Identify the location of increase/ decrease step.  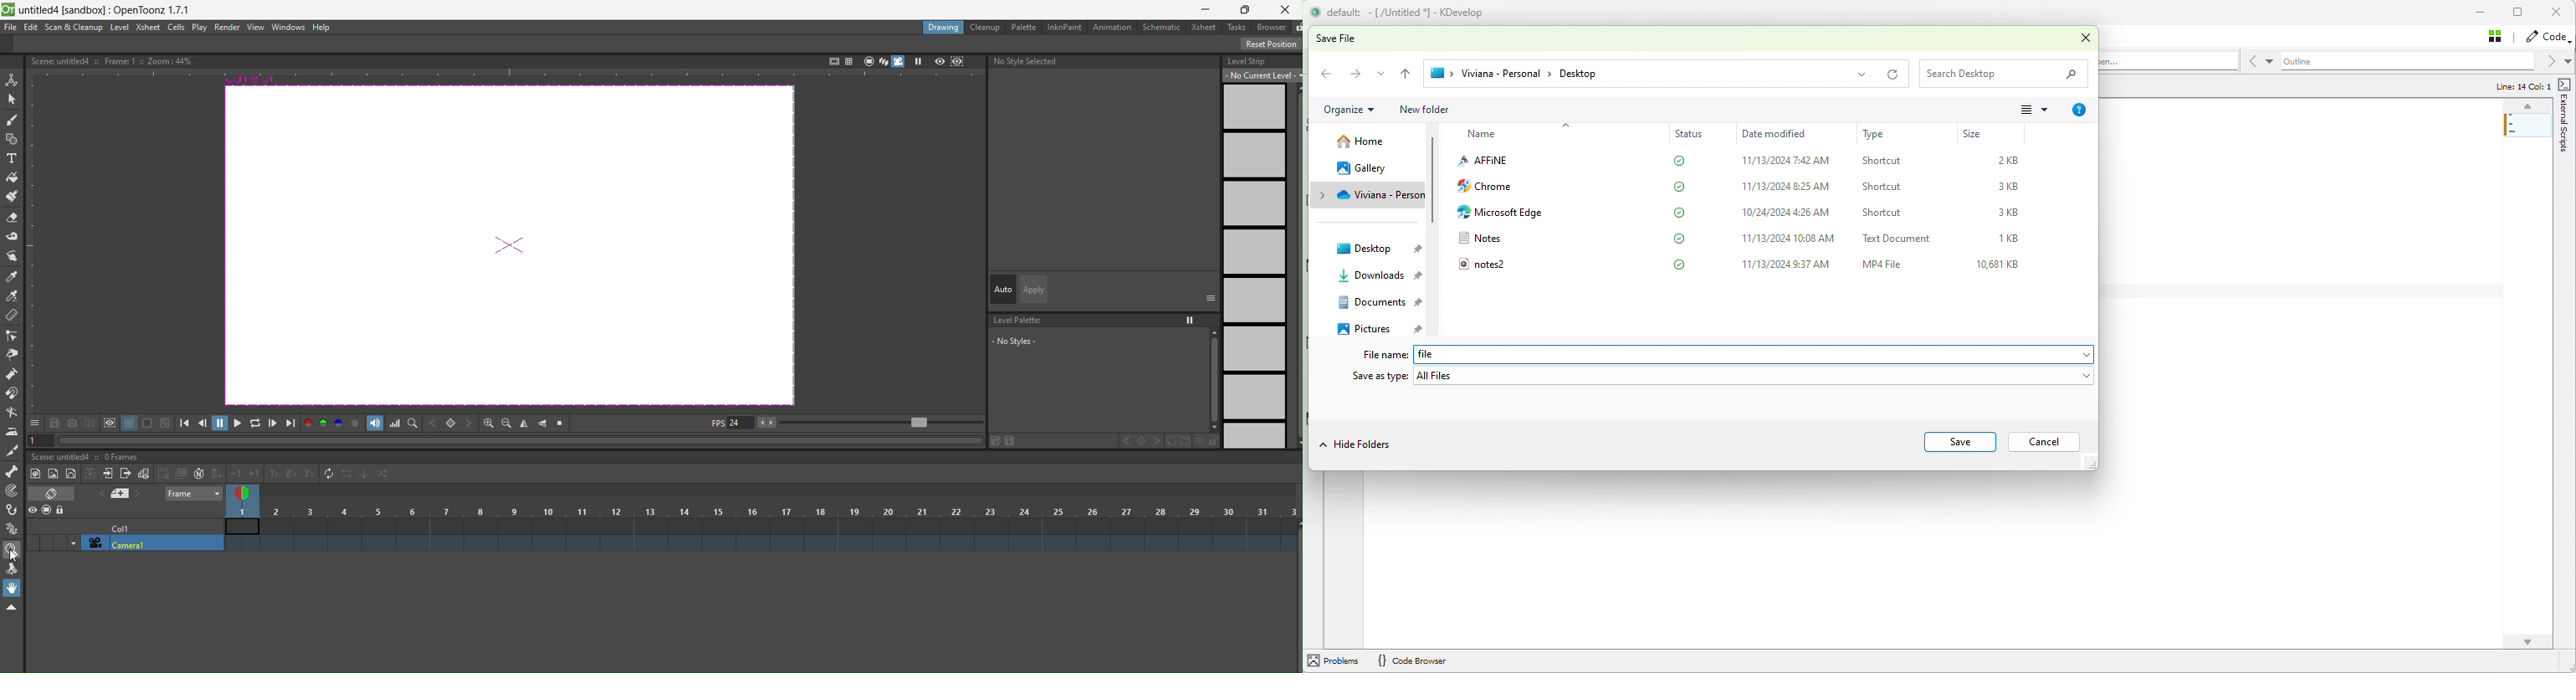
(272, 475).